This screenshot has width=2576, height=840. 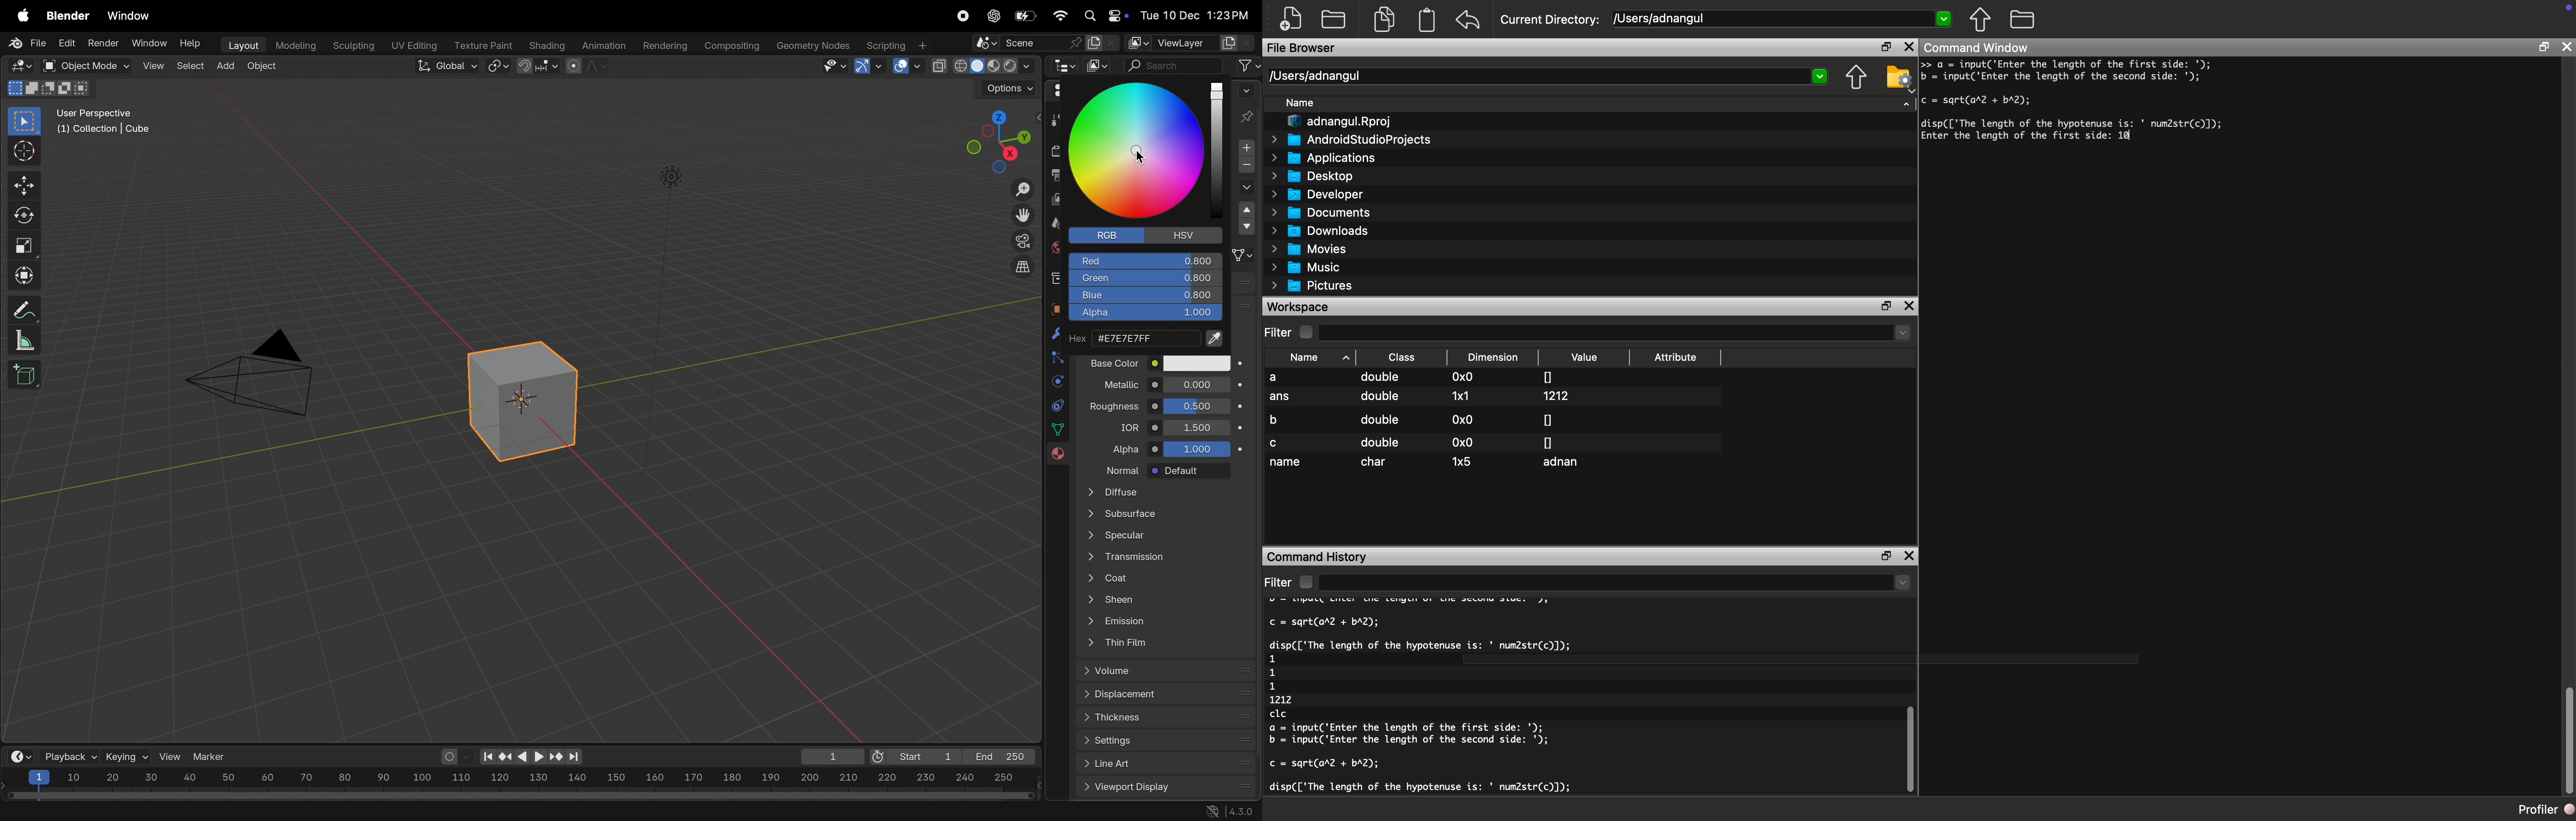 I want to click on dropdown, so click(x=1906, y=102).